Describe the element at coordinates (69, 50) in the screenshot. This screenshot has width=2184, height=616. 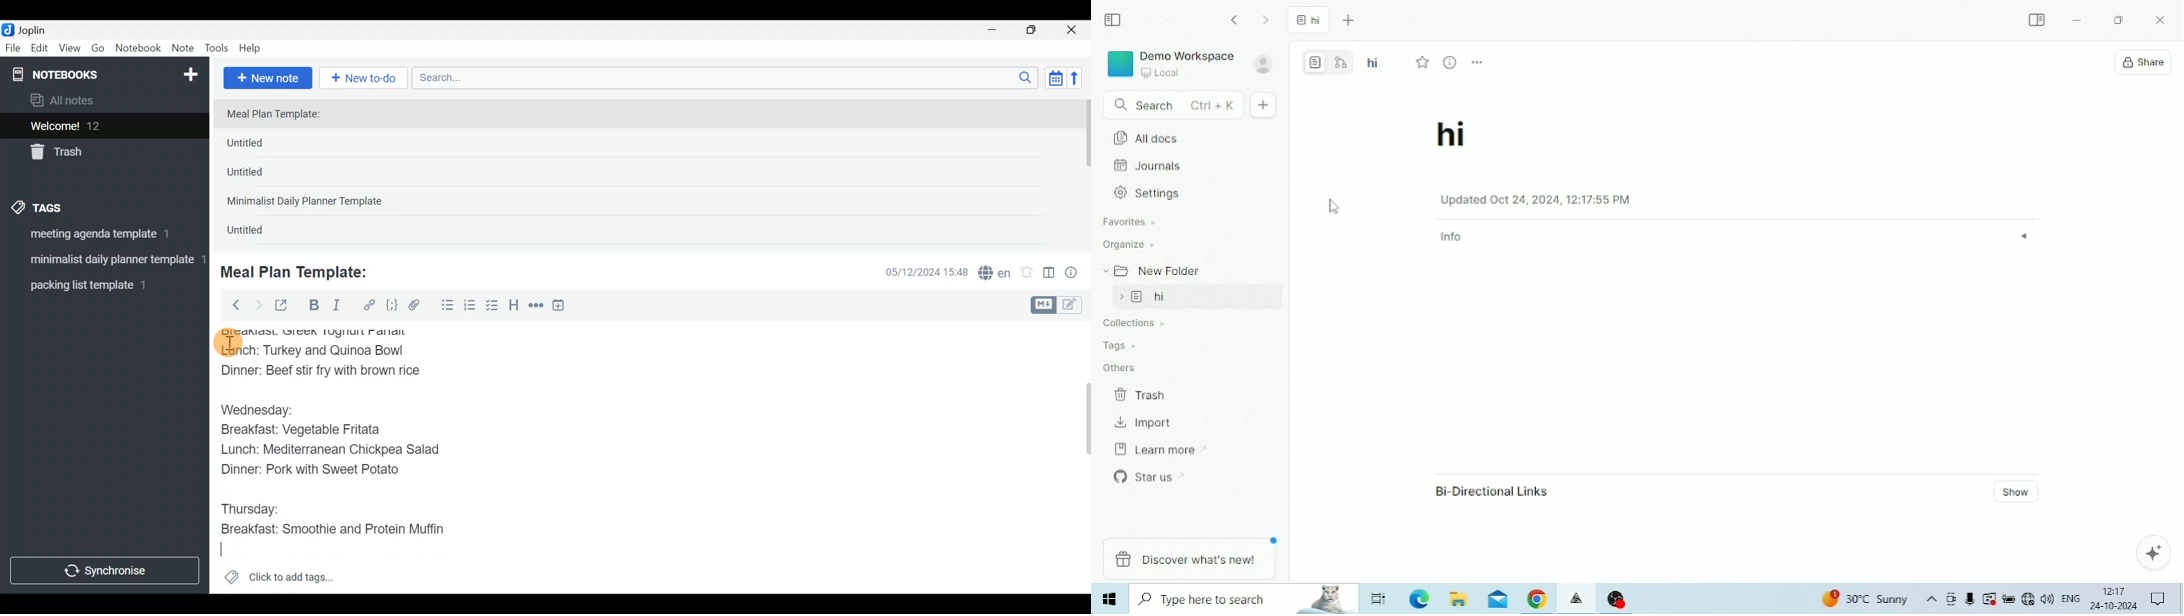
I see `View` at that location.